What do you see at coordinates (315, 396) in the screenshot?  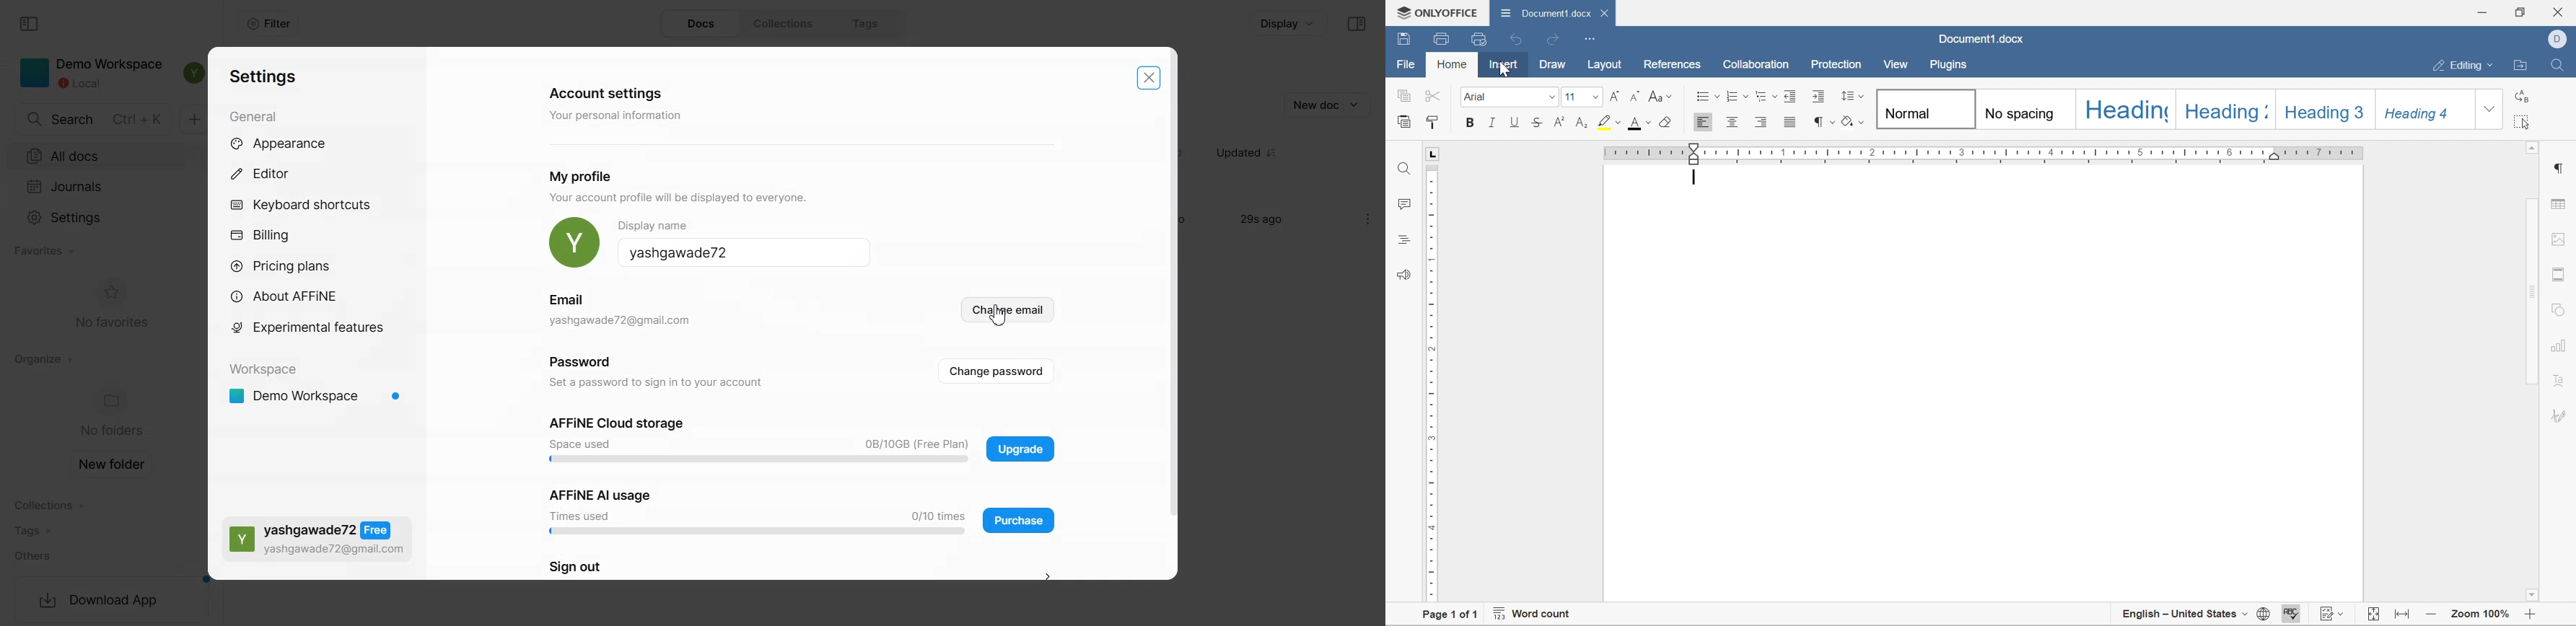 I see `Demo Workspace` at bounding box center [315, 396].